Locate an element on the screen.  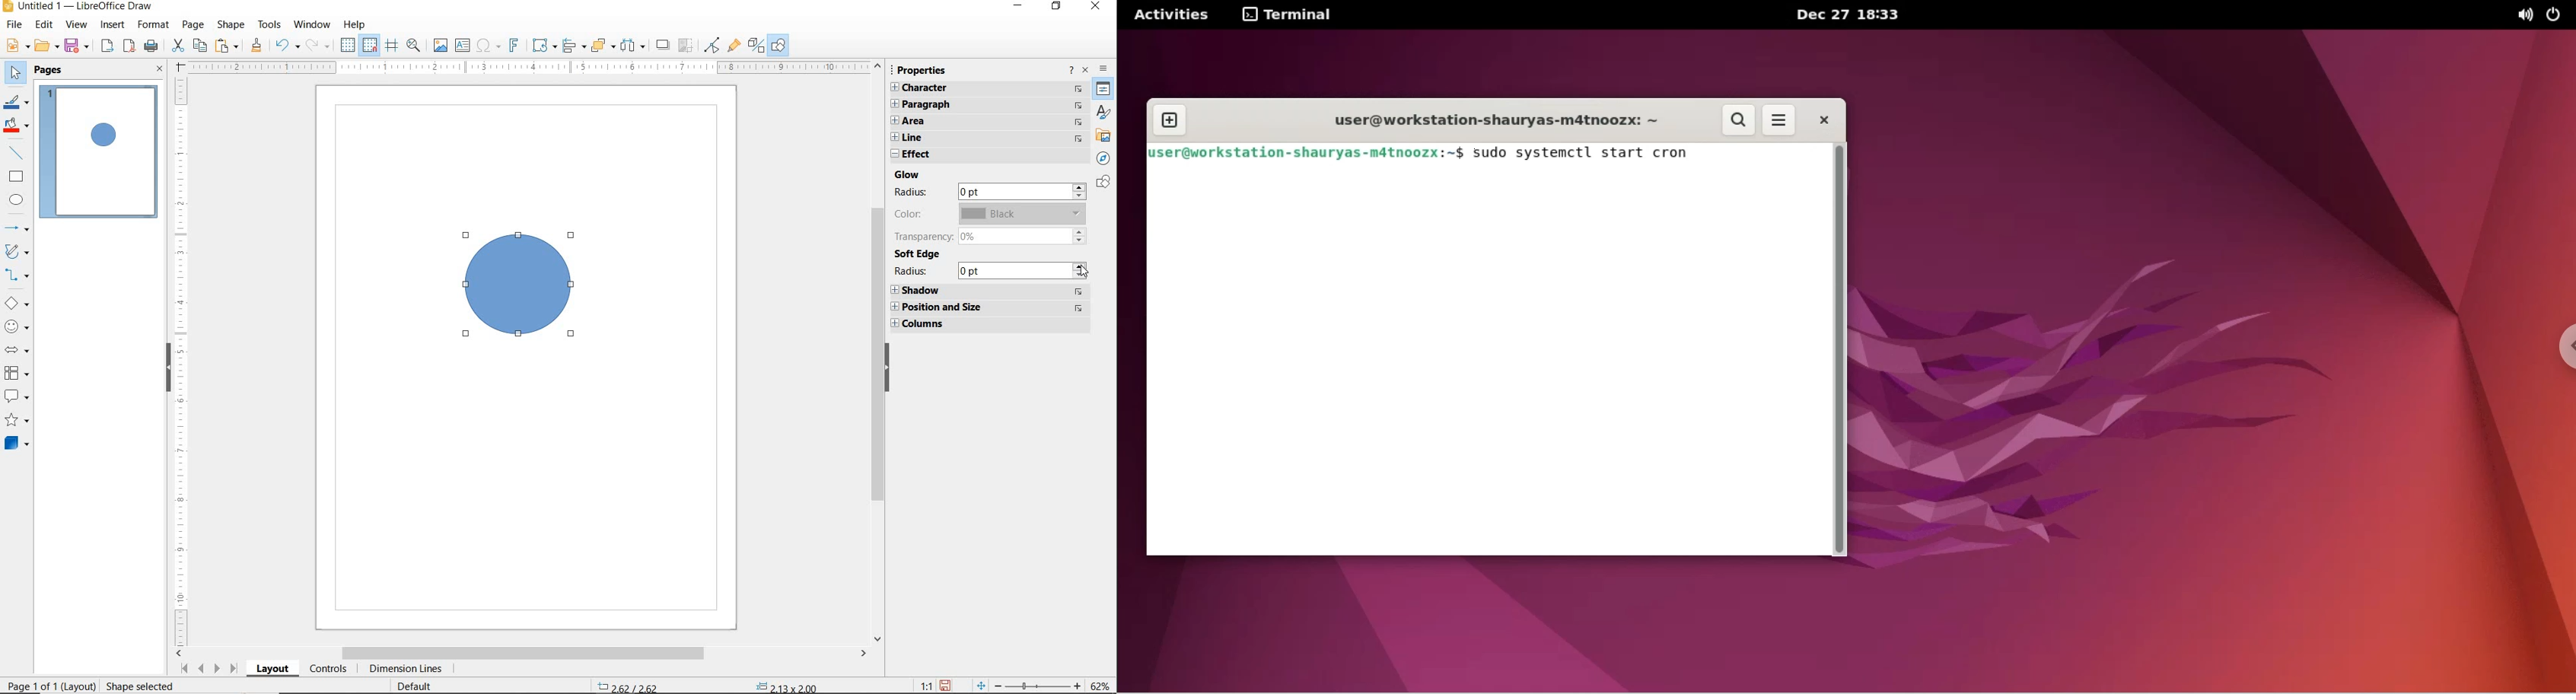
First page is located at coordinates (184, 671).